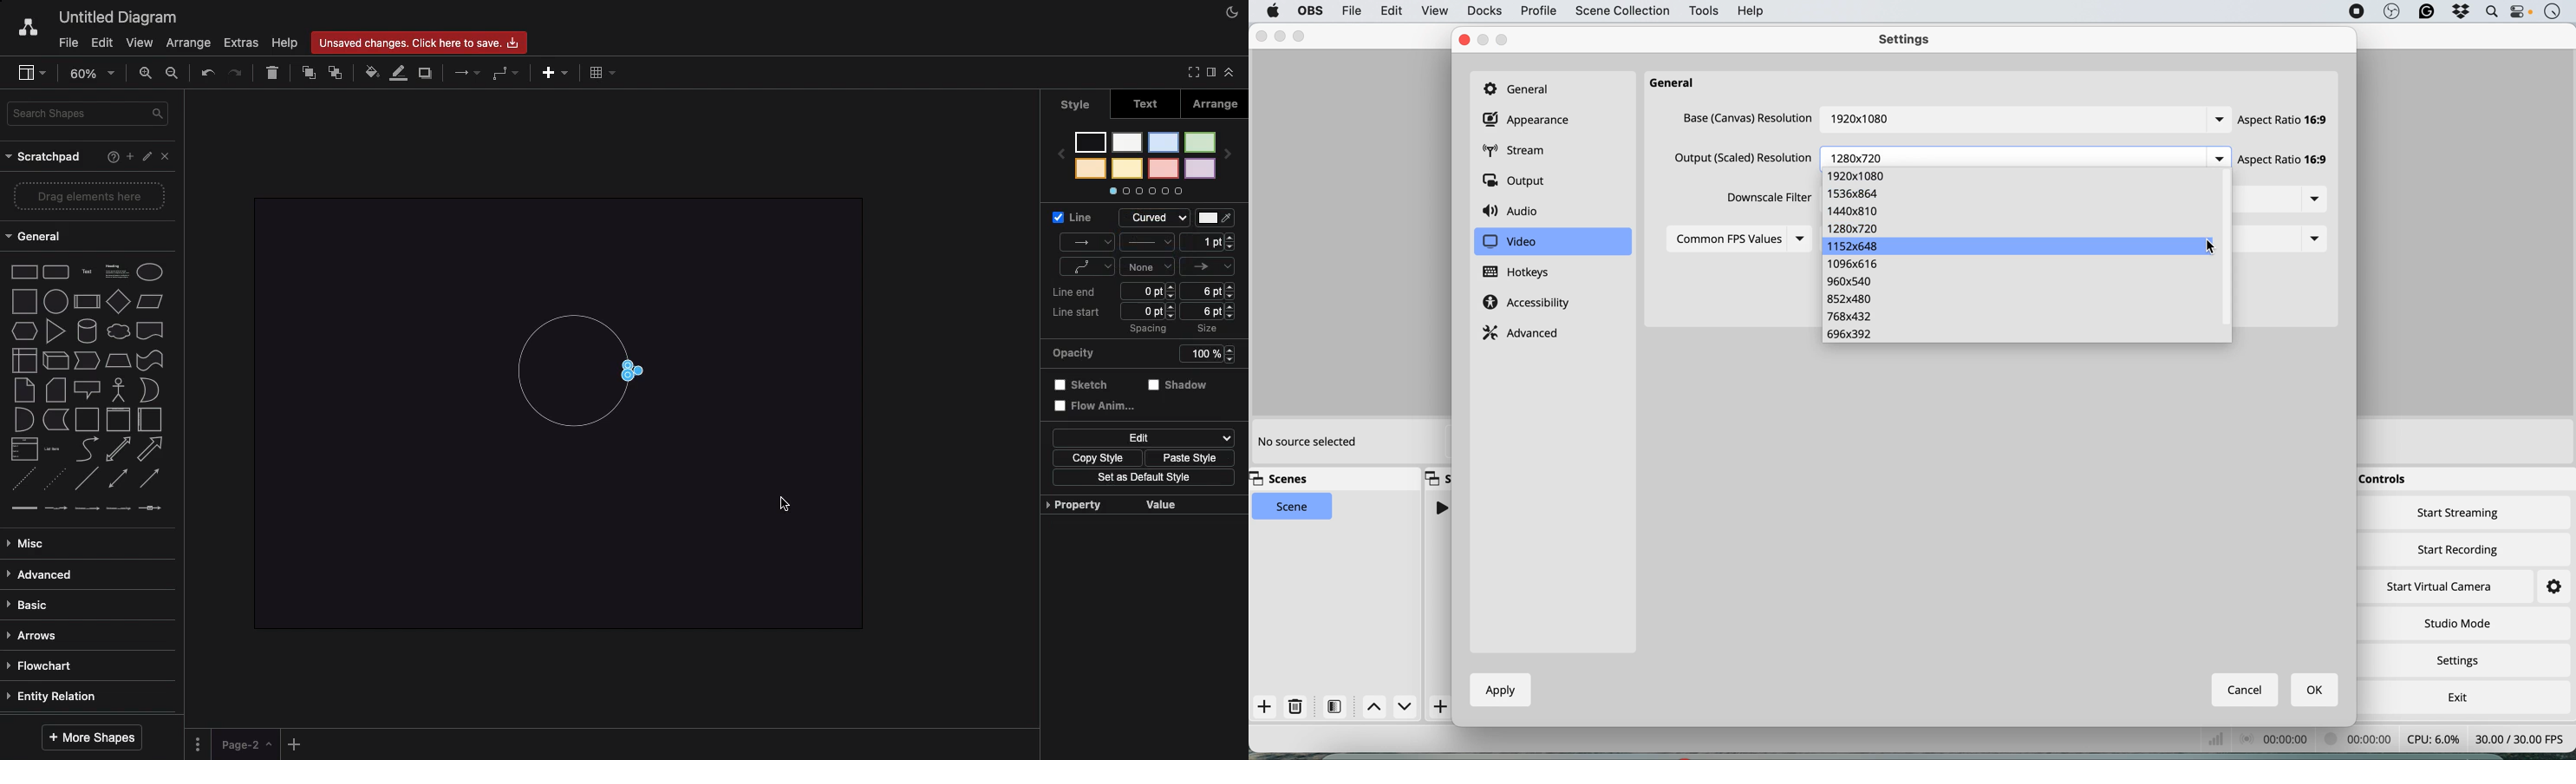 The height and width of the screenshot is (784, 2576). I want to click on minimise, so click(1283, 36).